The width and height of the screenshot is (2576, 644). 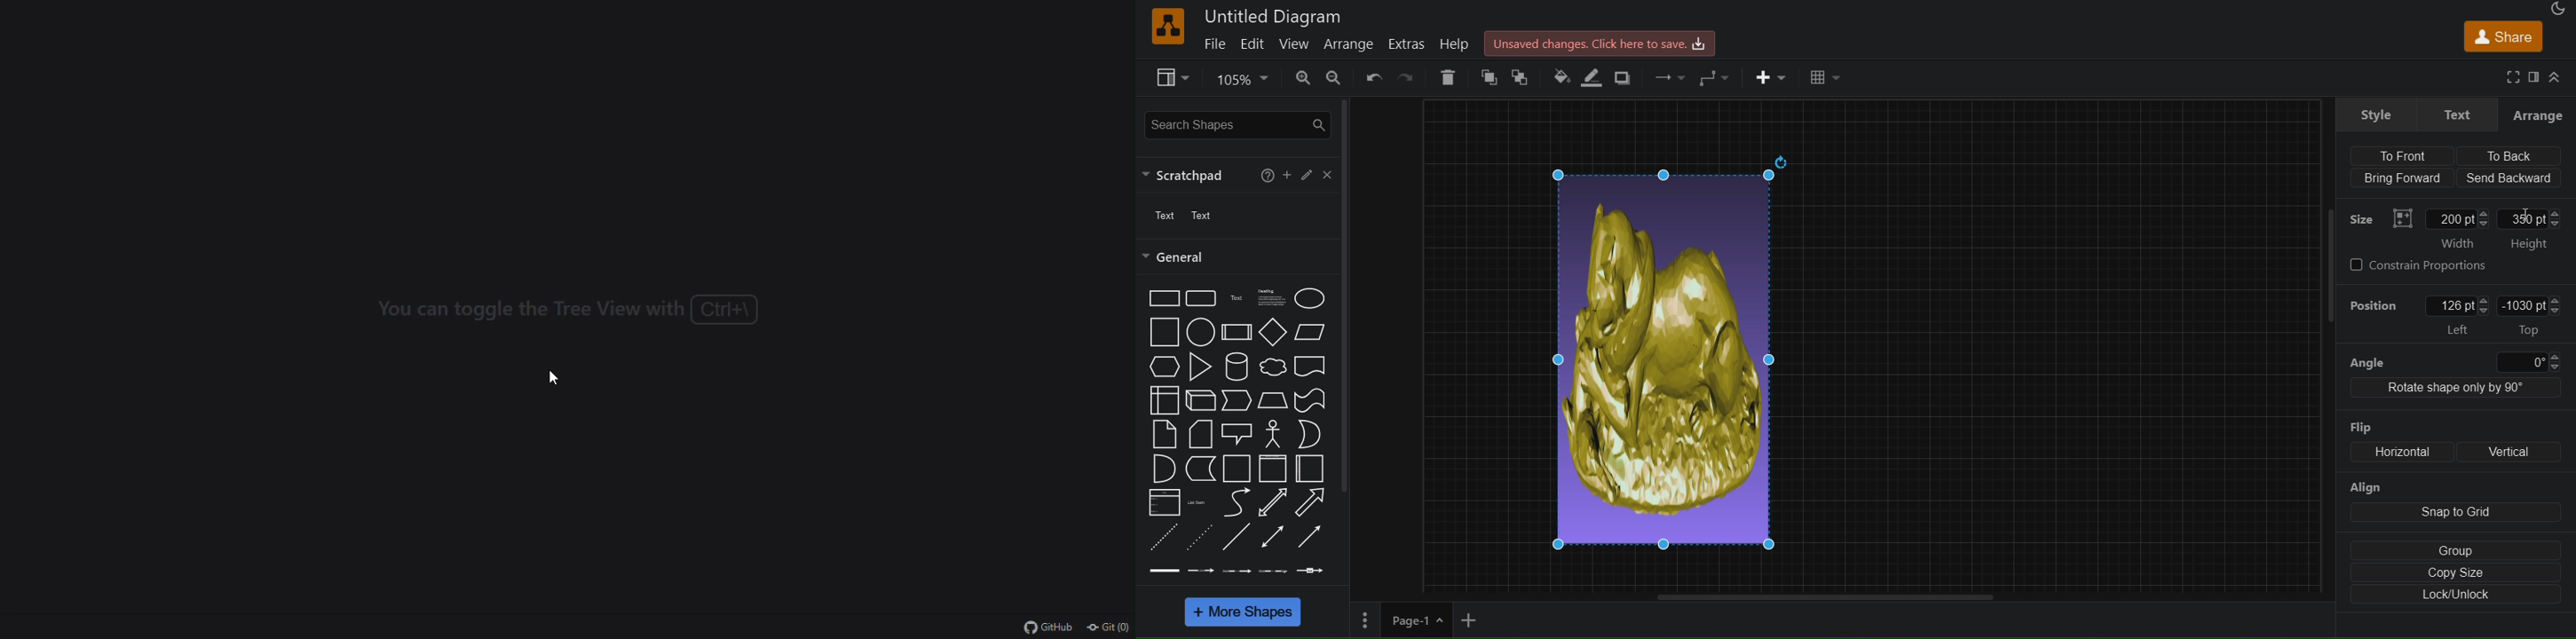 I want to click on undo, so click(x=1373, y=79).